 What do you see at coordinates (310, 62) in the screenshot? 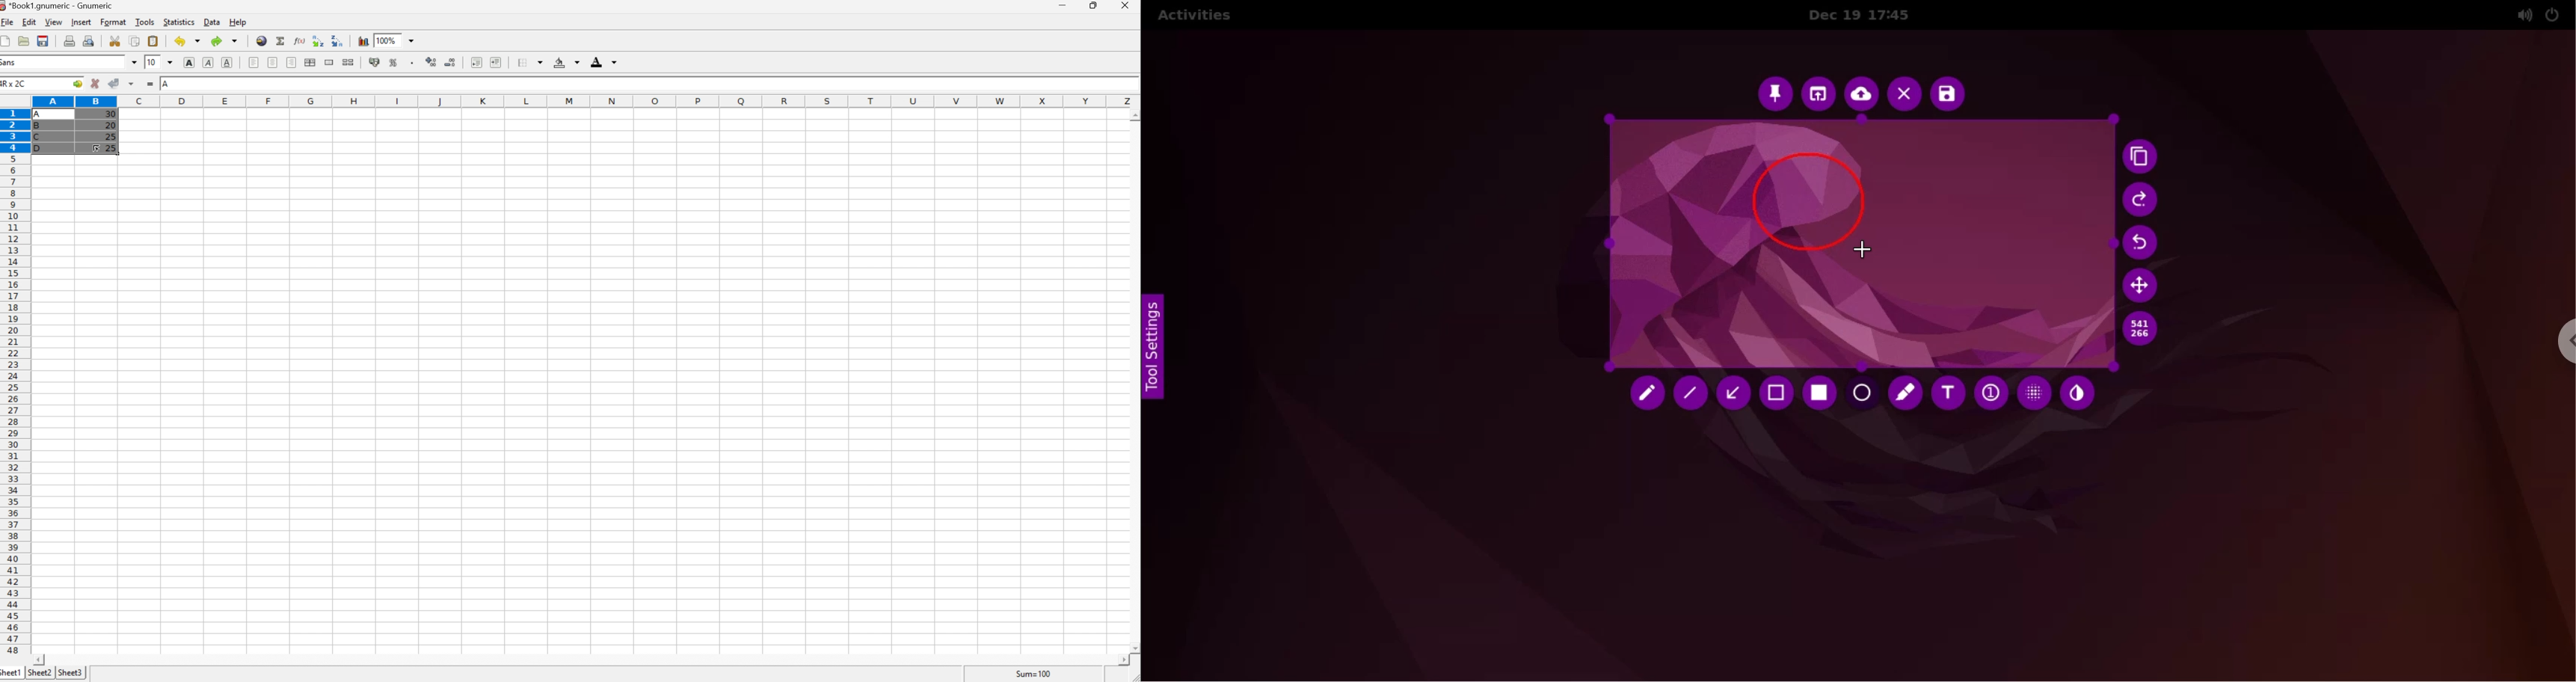
I see `Merge horizontally across the selection` at bounding box center [310, 62].